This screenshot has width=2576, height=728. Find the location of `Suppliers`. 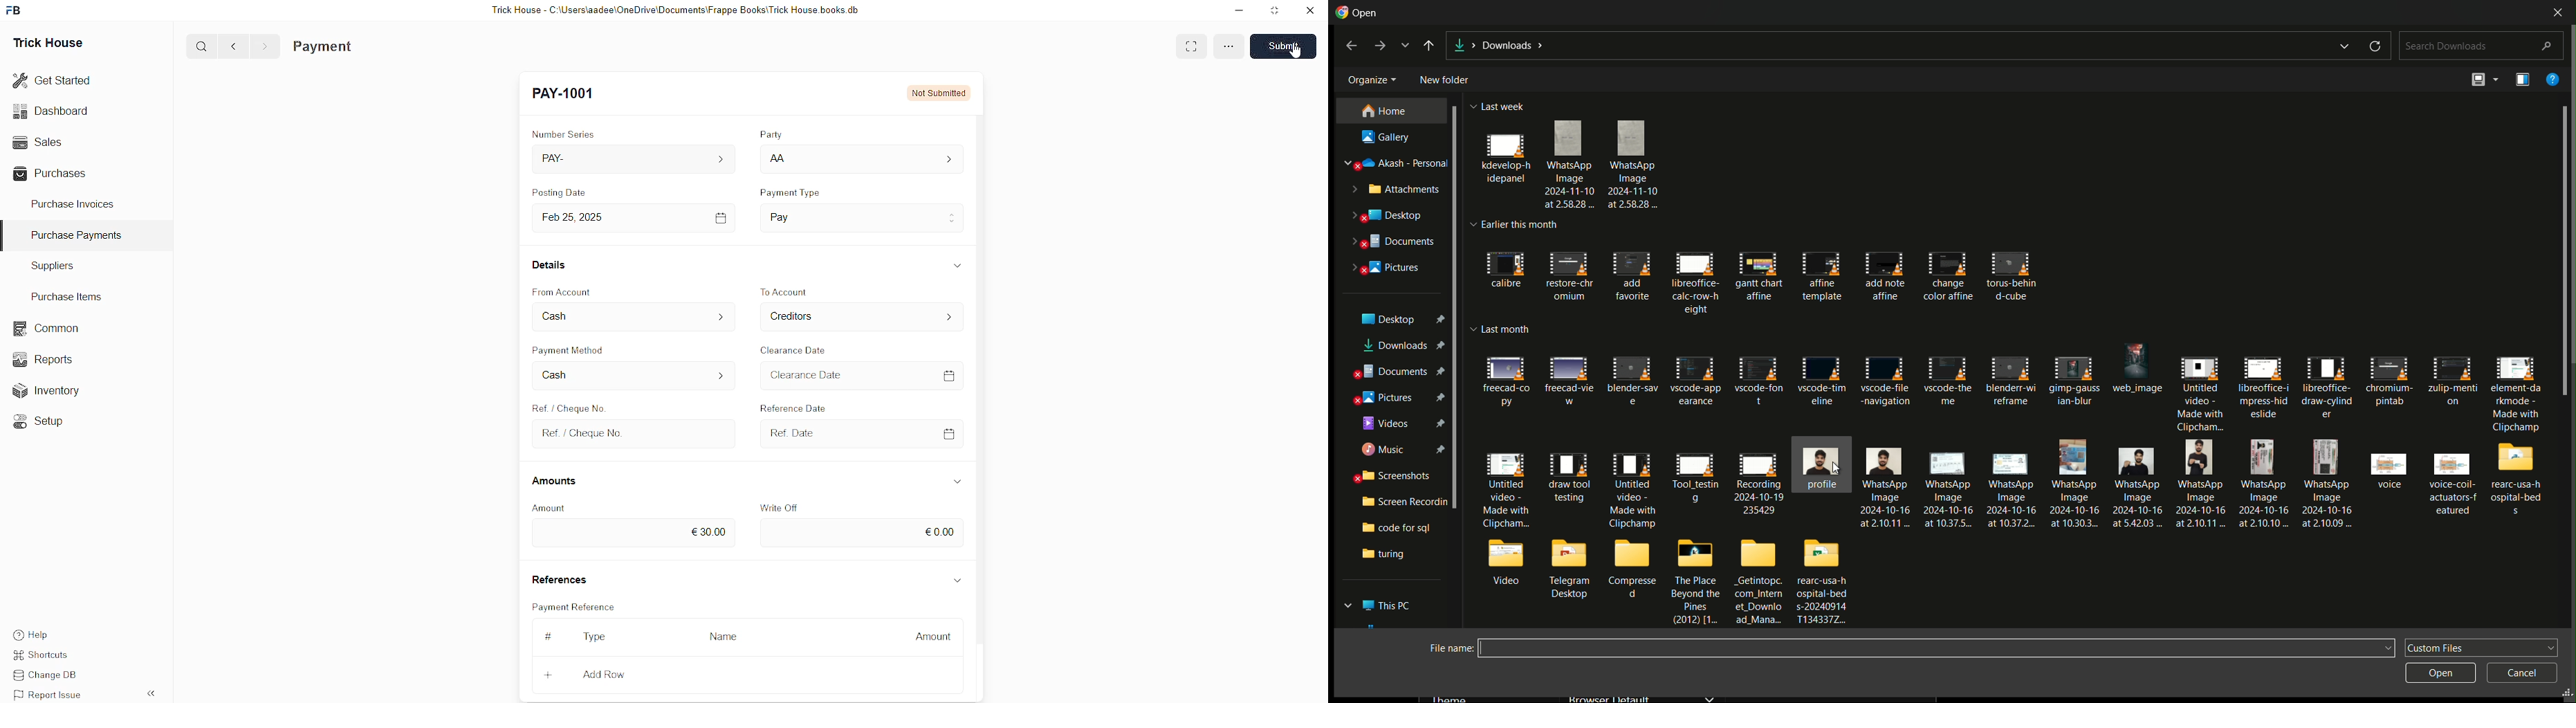

Suppliers is located at coordinates (47, 265).